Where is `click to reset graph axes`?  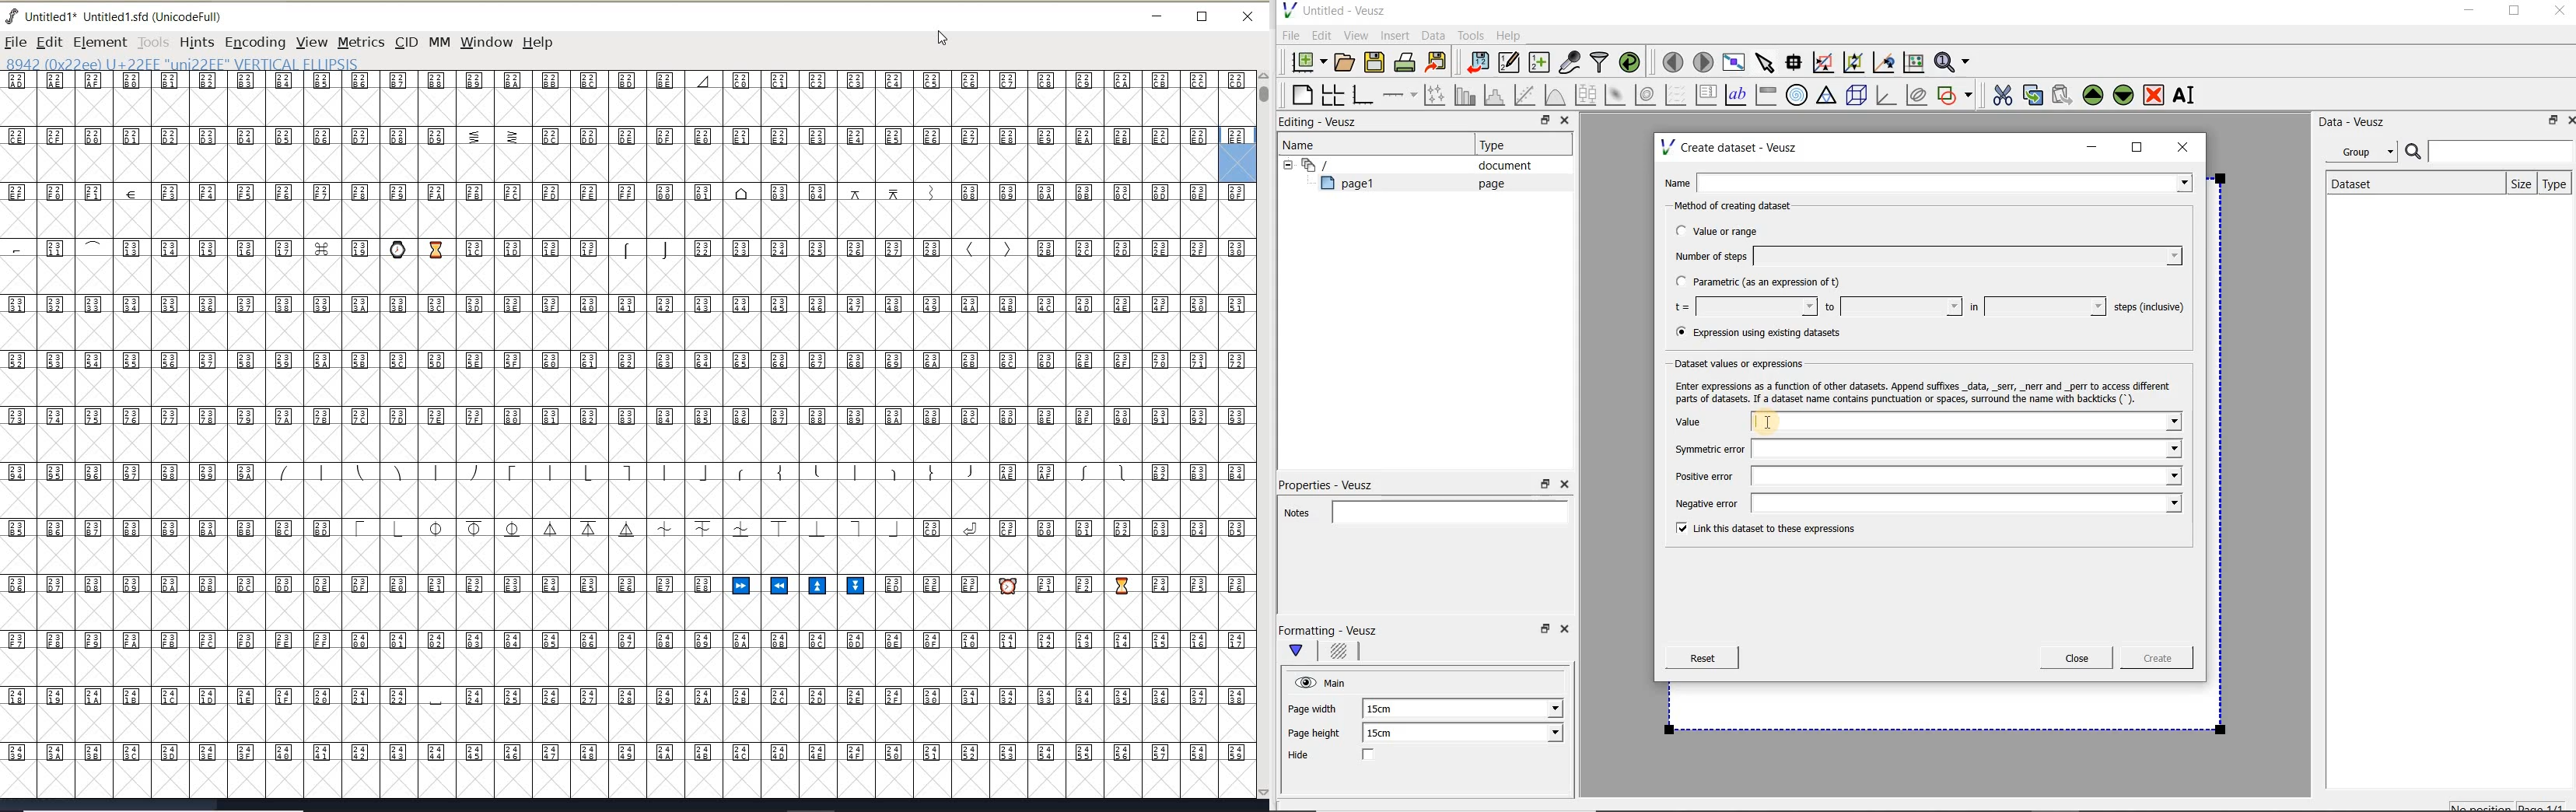 click to reset graph axes is located at coordinates (1913, 61).